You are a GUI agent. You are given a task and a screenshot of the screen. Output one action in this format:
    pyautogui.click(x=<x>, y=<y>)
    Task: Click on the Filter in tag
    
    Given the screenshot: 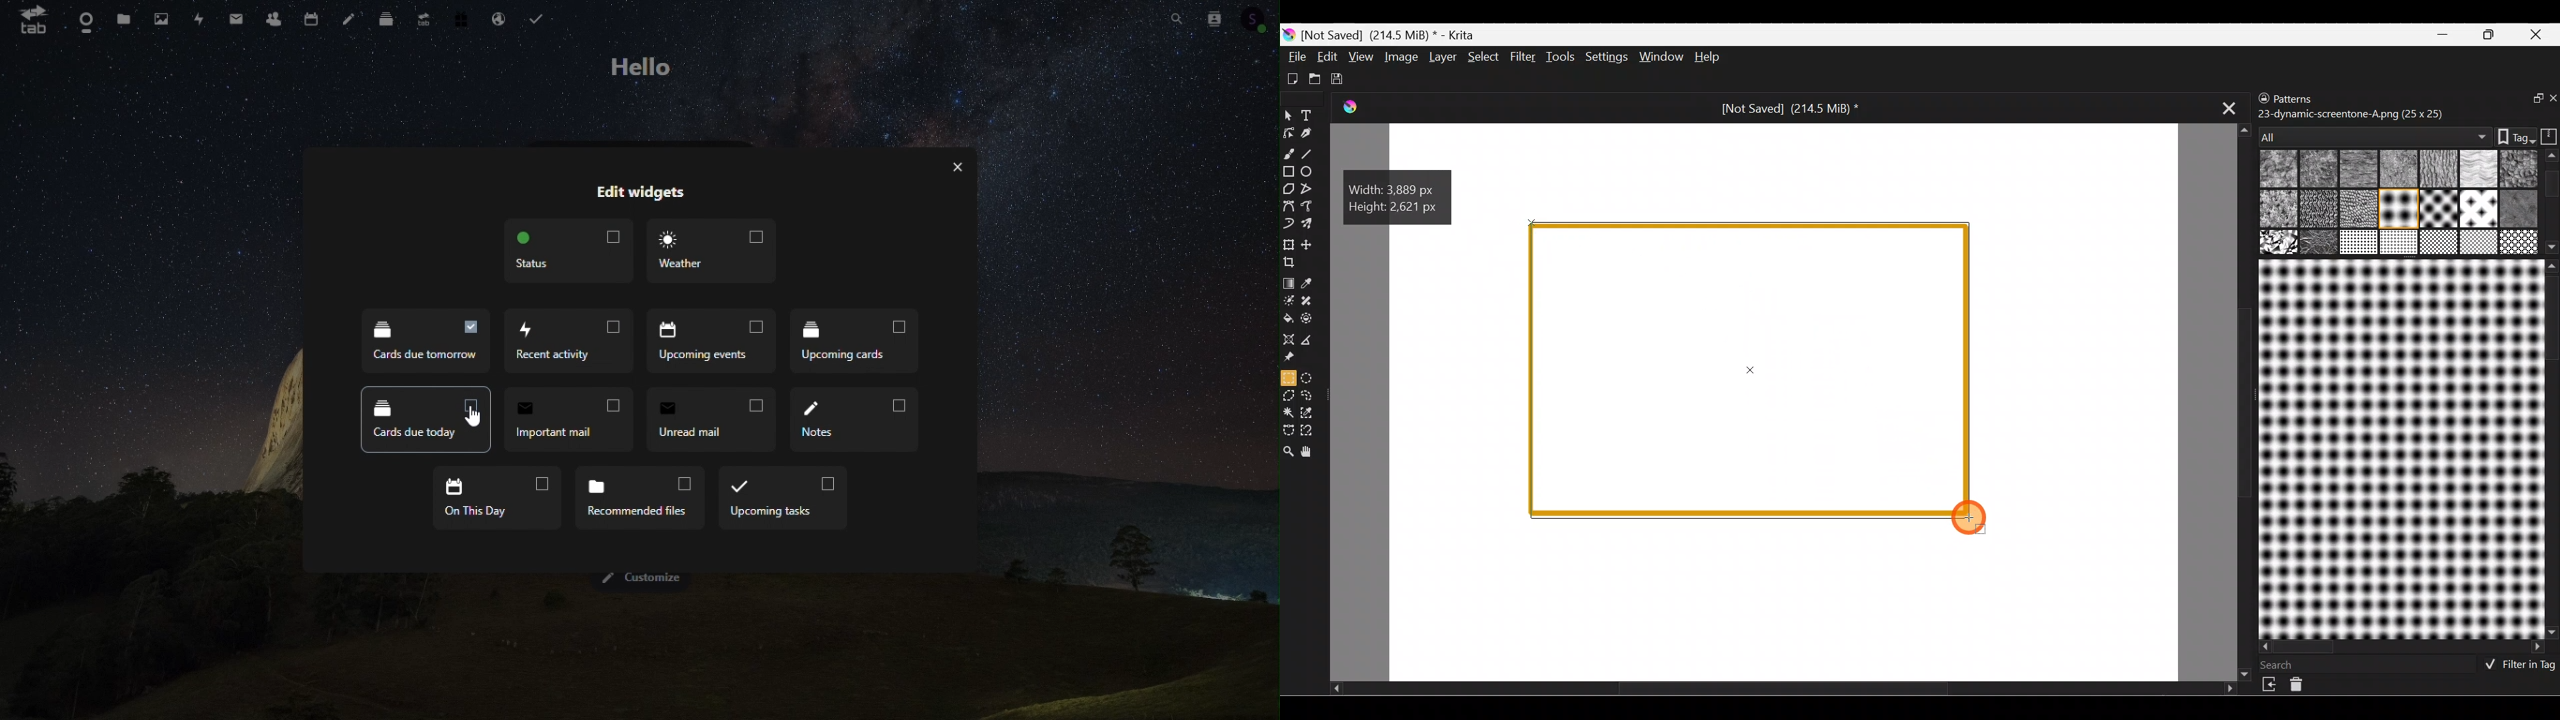 What is the action you would take?
    pyautogui.click(x=2517, y=666)
    